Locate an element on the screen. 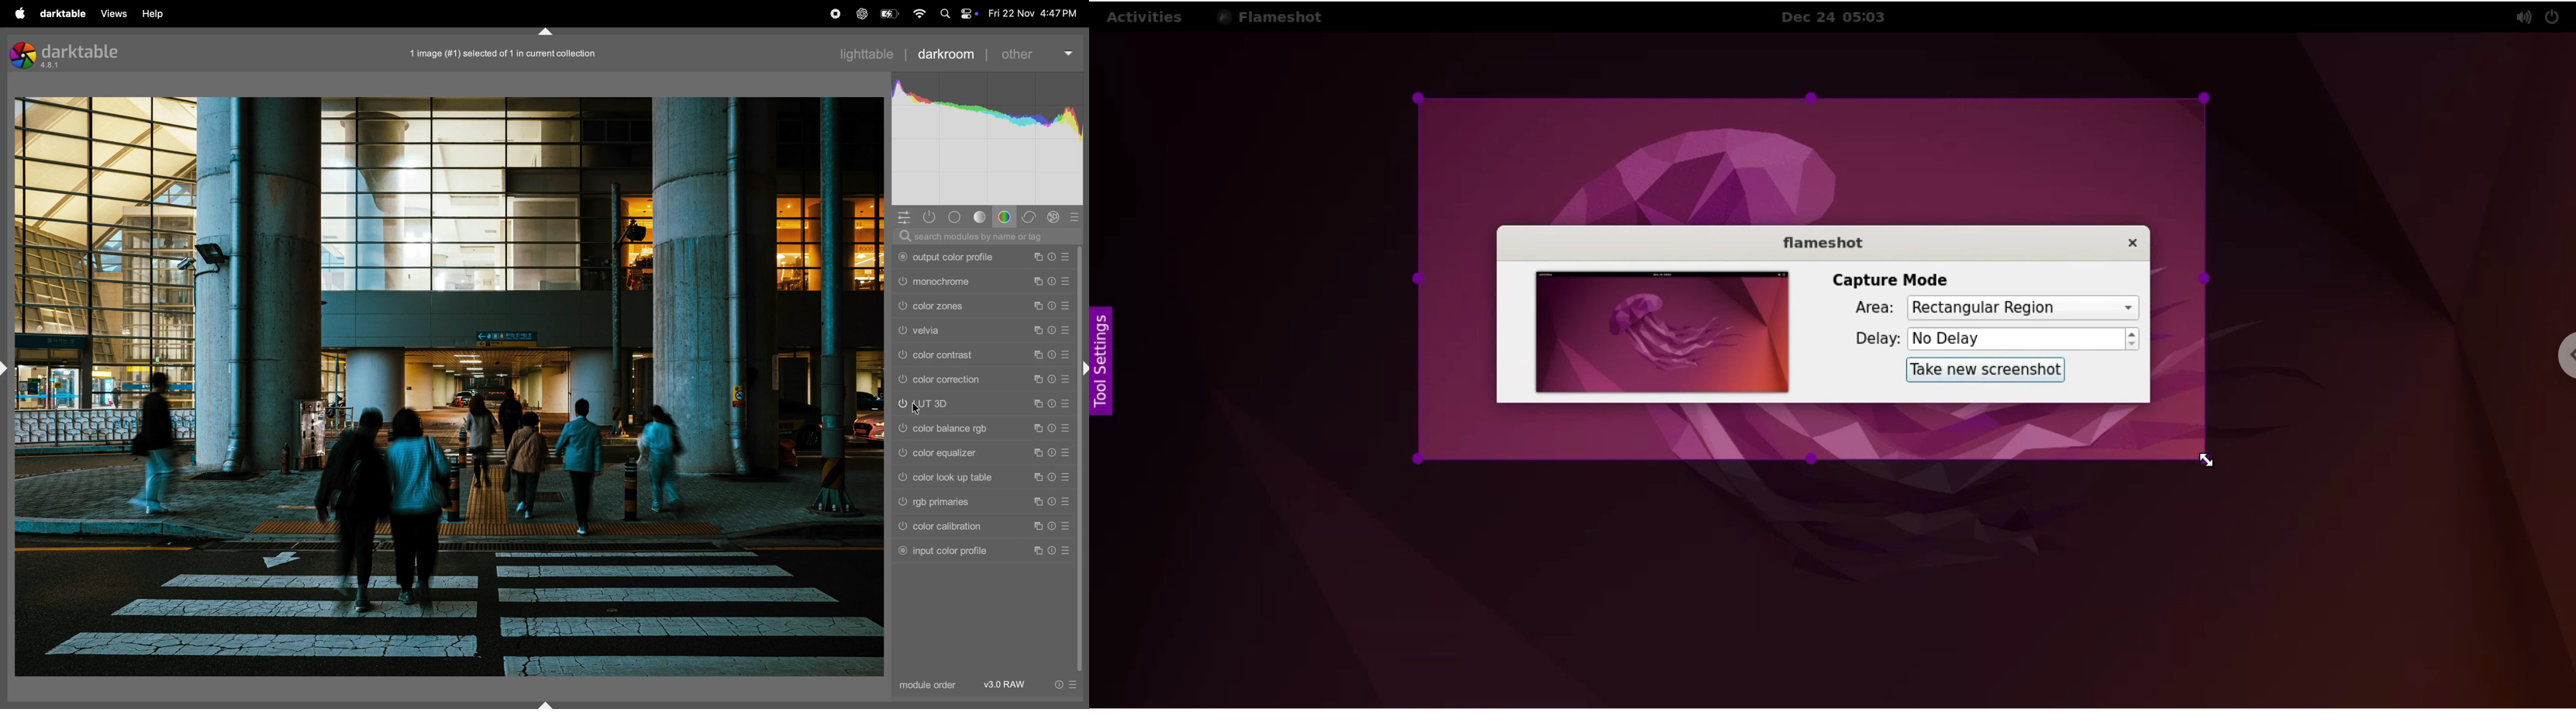 The width and height of the screenshot is (2576, 728). presets is located at coordinates (1069, 378).